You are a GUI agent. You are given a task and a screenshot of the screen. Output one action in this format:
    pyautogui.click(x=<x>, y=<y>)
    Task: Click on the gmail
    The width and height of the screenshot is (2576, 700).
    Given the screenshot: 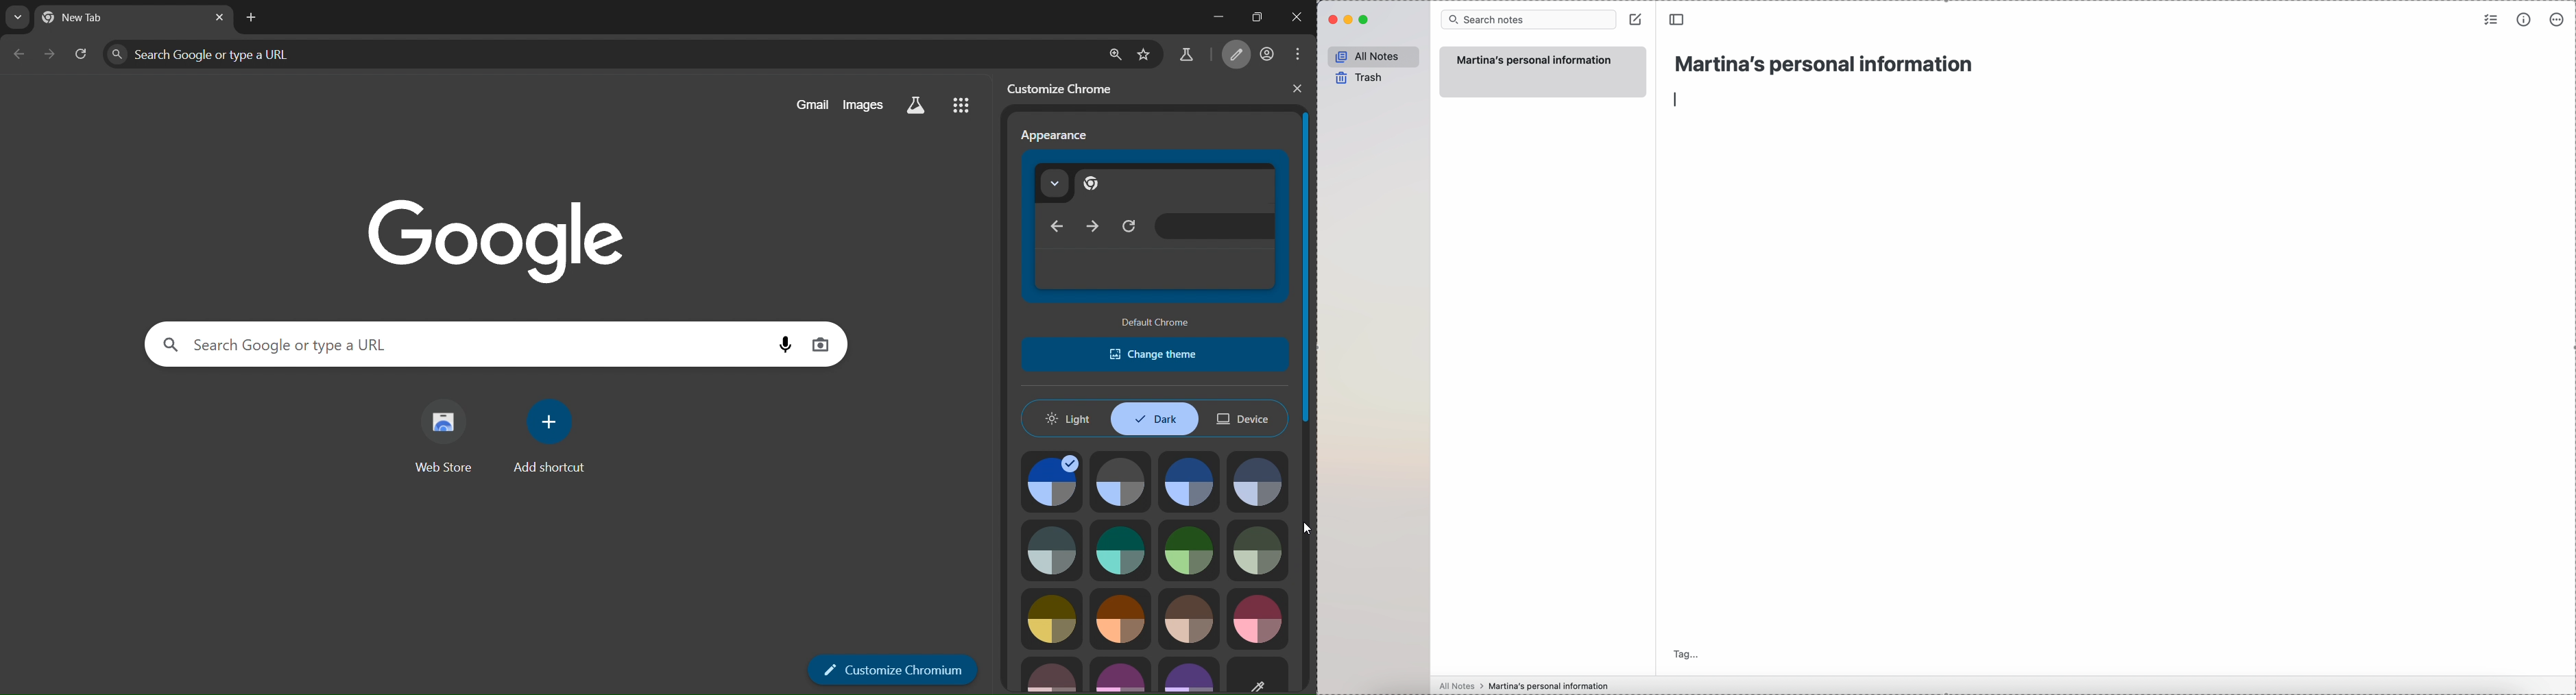 What is the action you would take?
    pyautogui.click(x=808, y=105)
    